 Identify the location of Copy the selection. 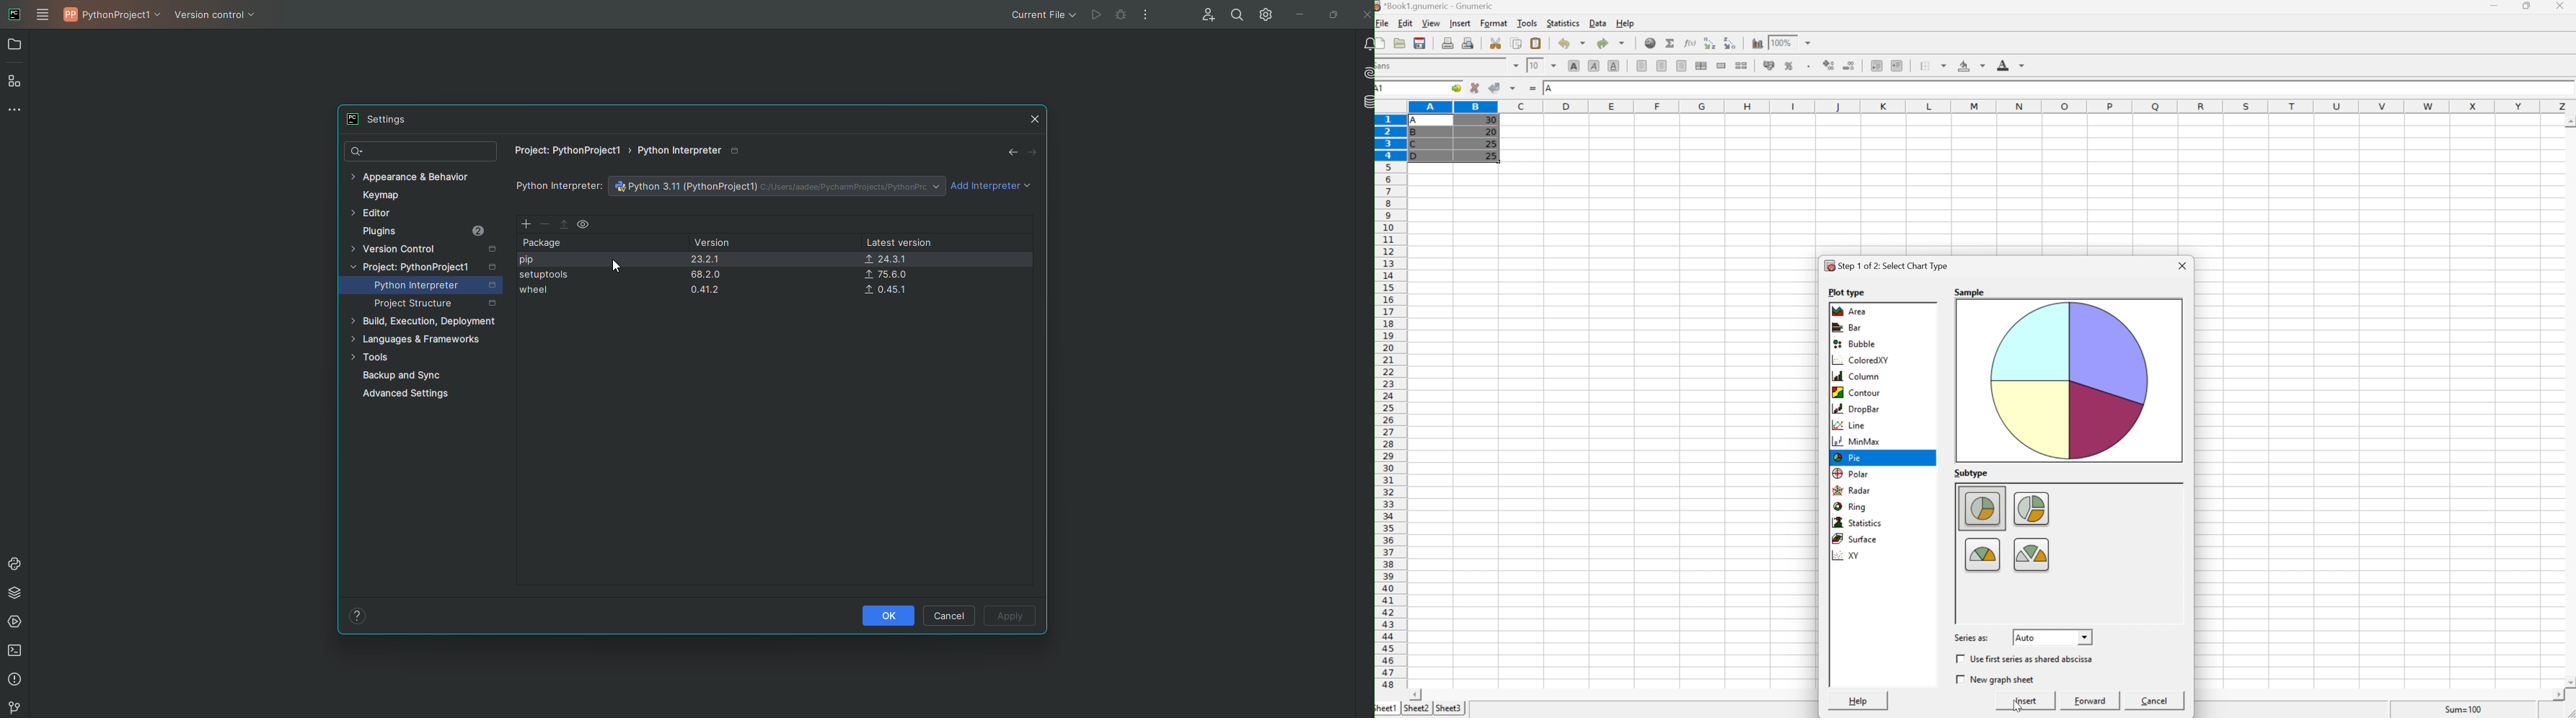
(1517, 44).